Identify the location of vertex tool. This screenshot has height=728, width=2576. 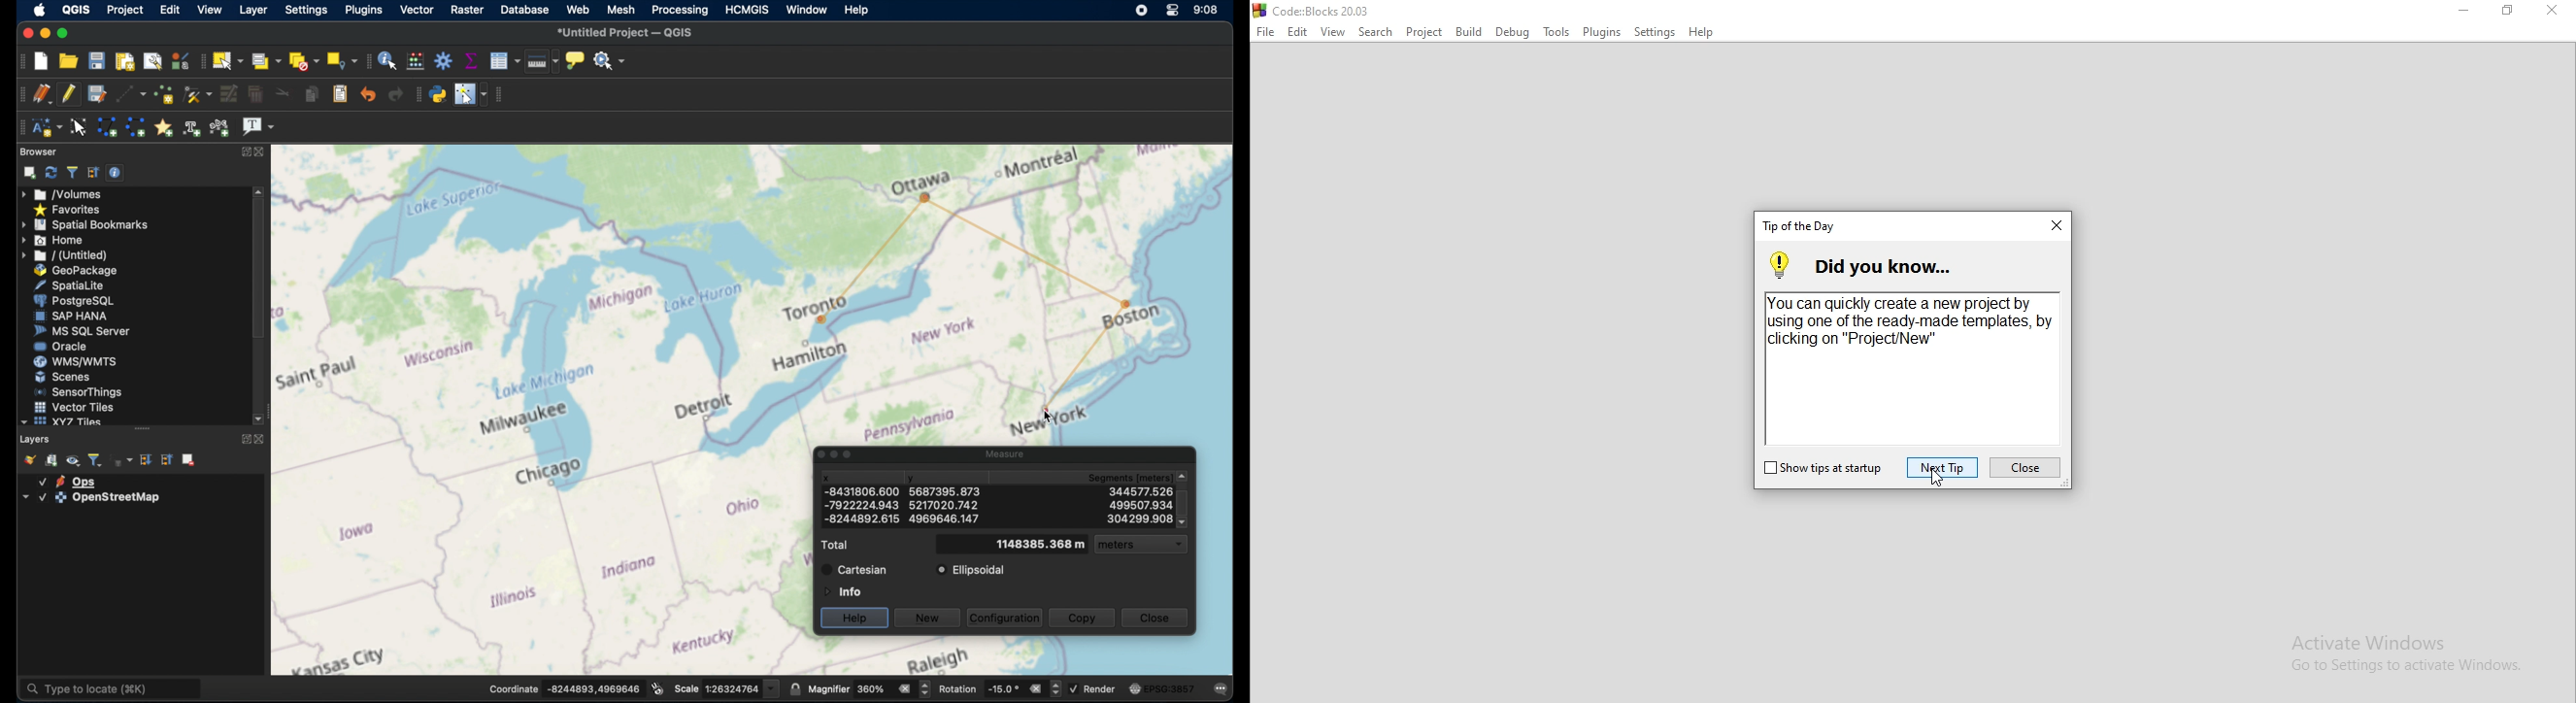
(198, 94).